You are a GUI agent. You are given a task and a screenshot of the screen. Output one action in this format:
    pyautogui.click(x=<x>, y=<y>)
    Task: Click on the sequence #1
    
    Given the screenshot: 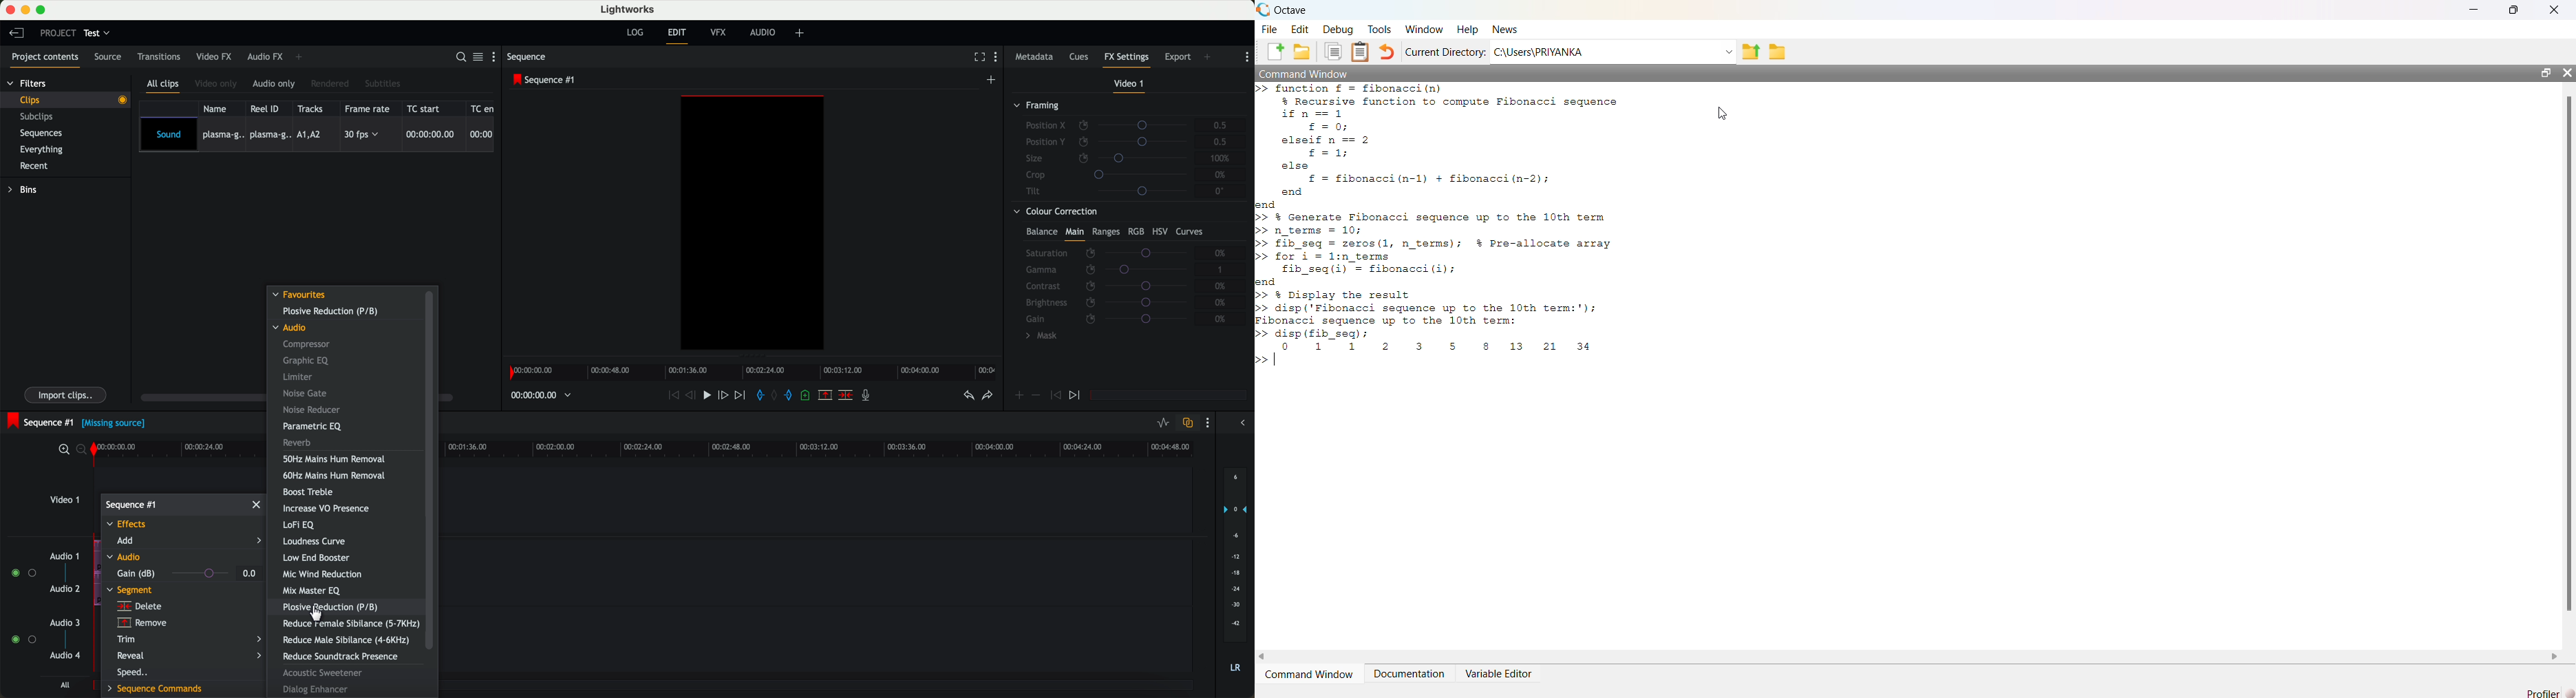 What is the action you would take?
    pyautogui.click(x=546, y=80)
    